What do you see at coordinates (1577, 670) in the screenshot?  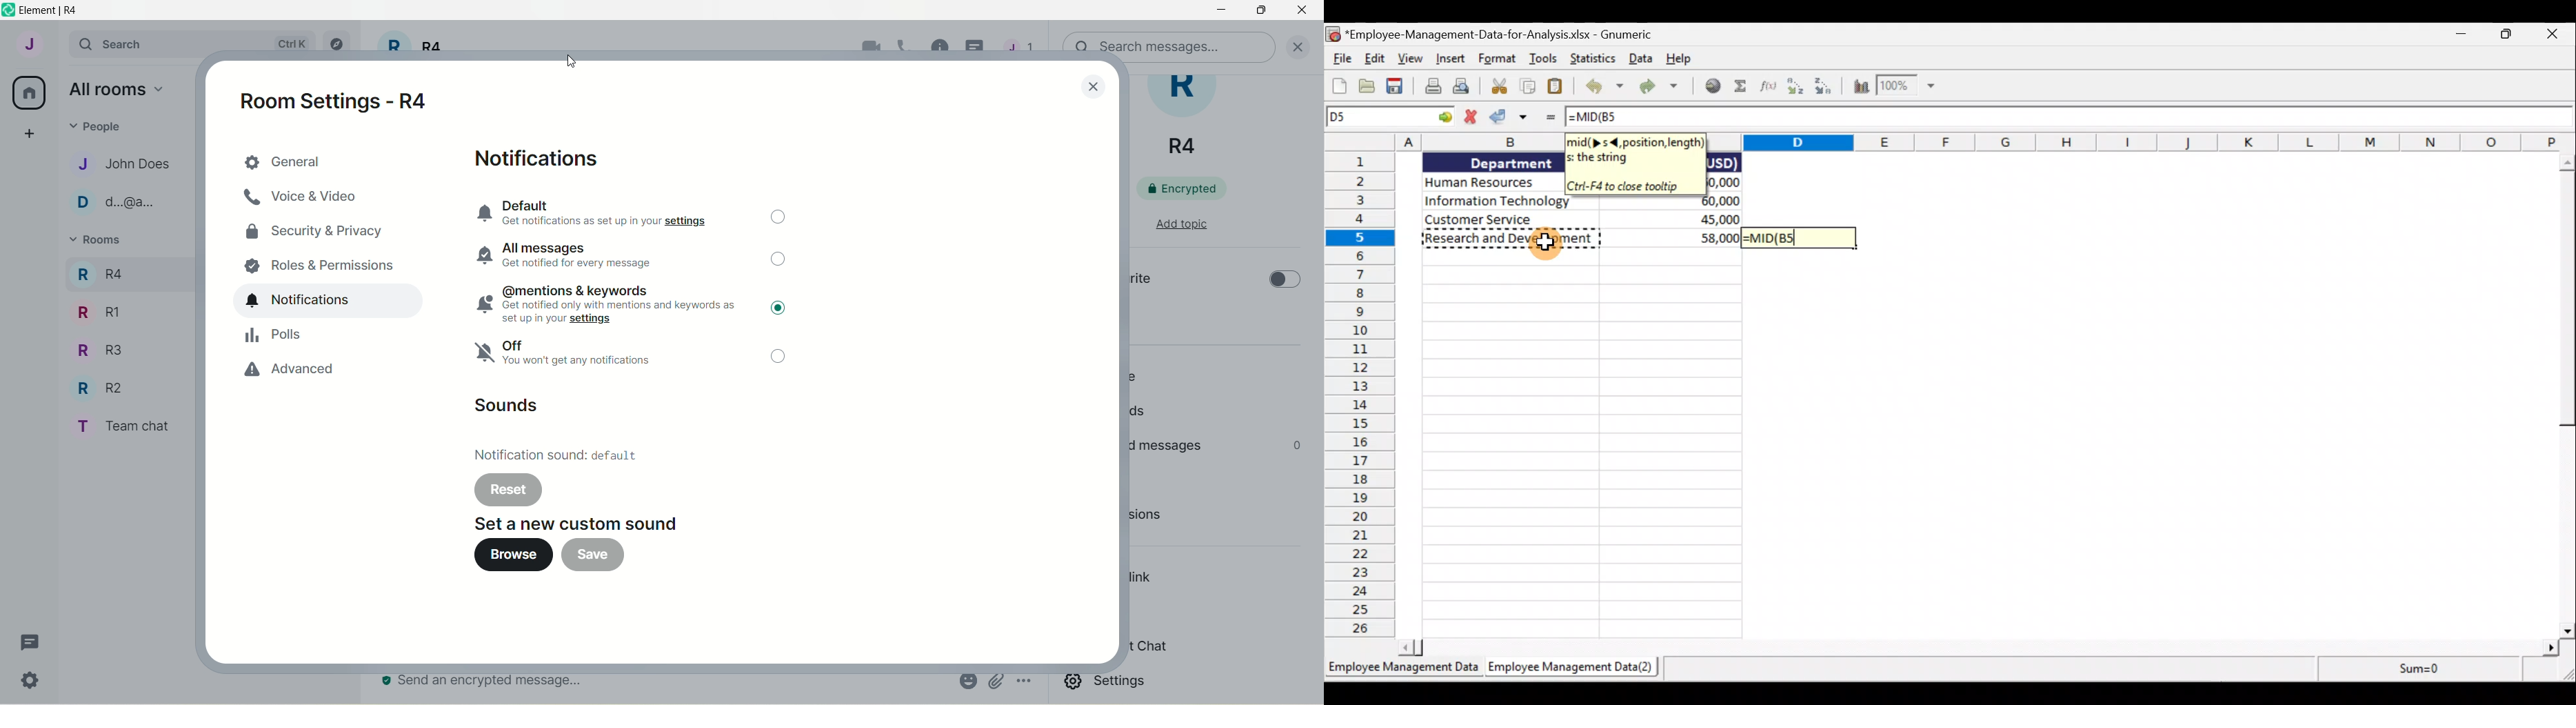 I see `Sheet 2` at bounding box center [1577, 670].